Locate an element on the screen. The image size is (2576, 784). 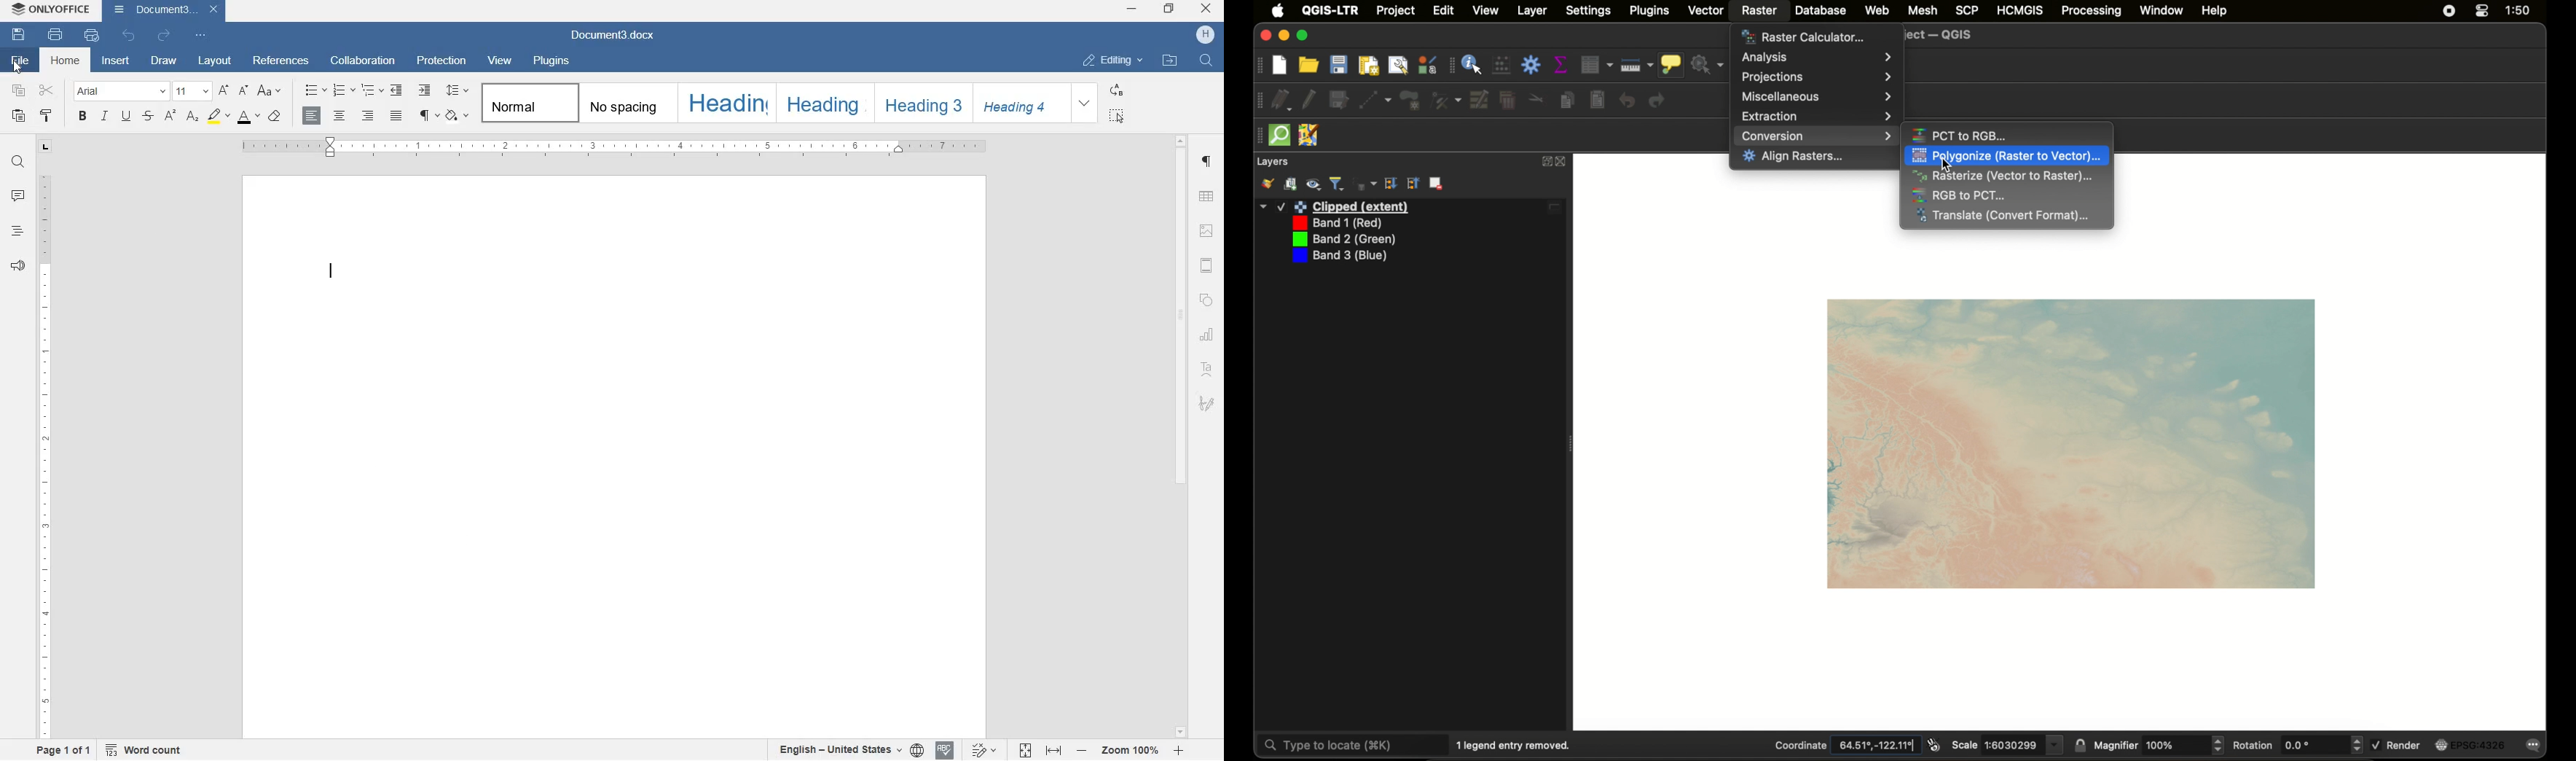
layout is located at coordinates (212, 63).